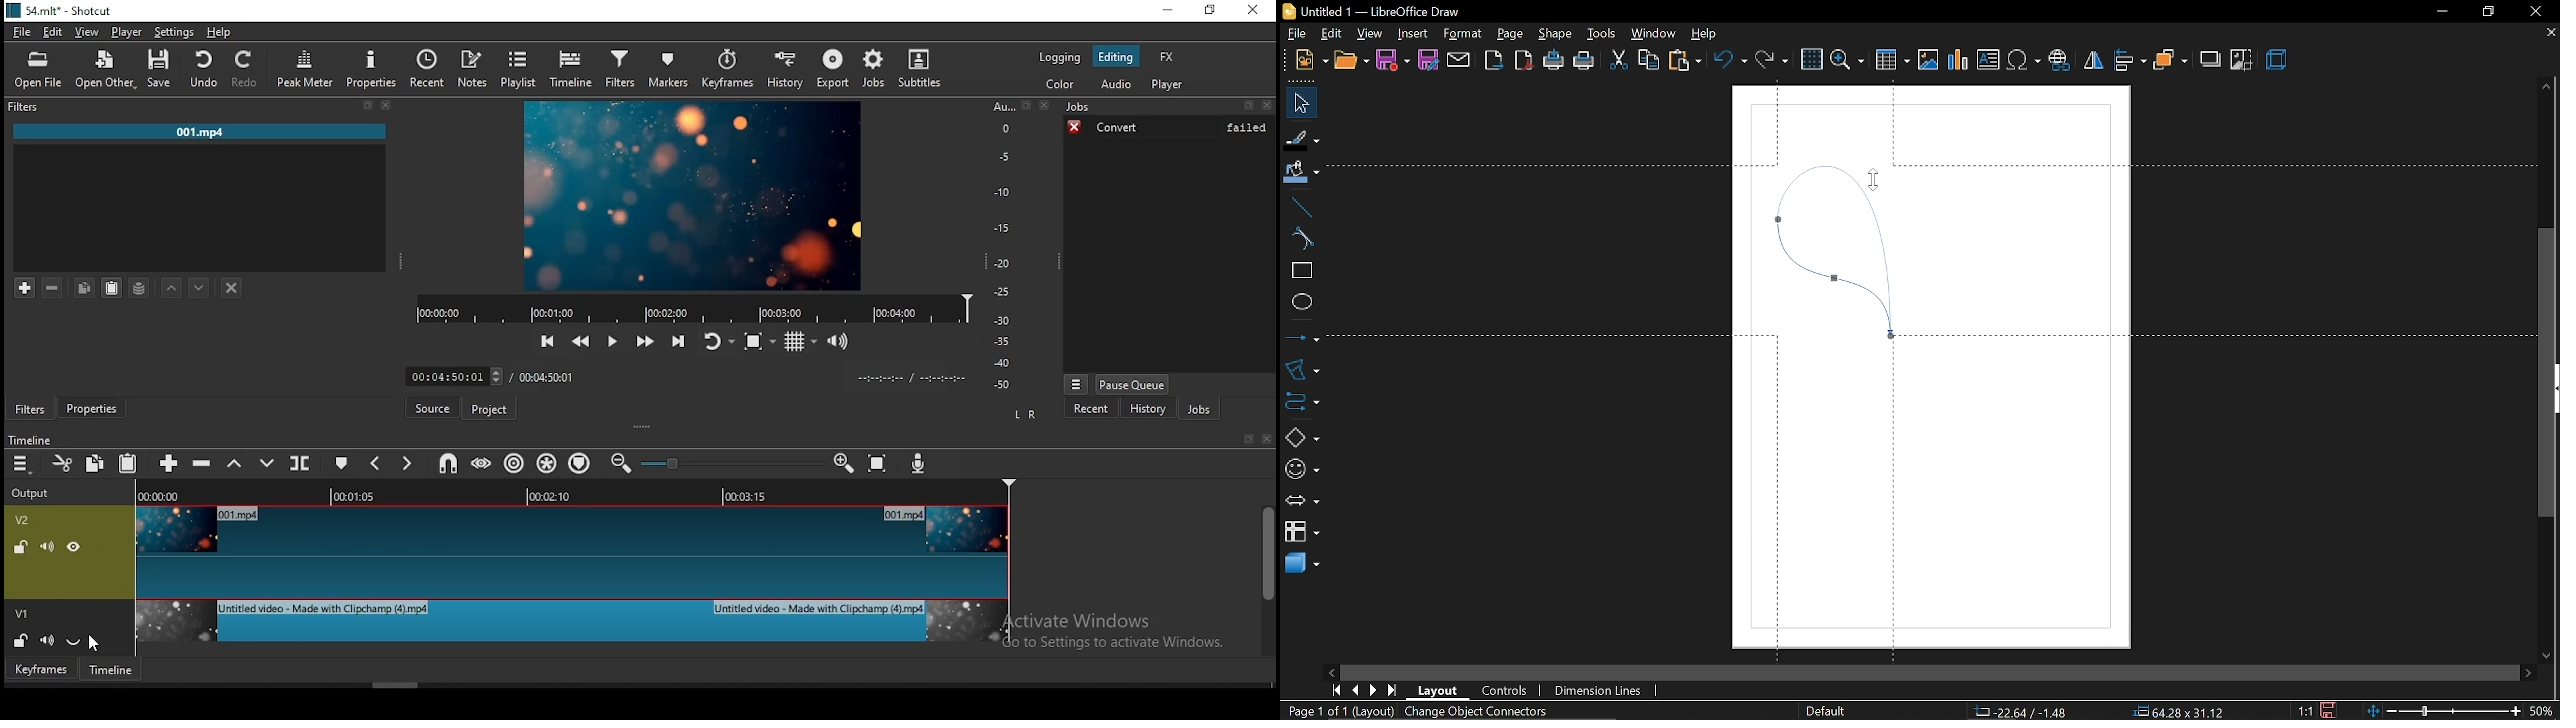 This screenshot has width=2576, height=728. What do you see at coordinates (1302, 173) in the screenshot?
I see `fill color` at bounding box center [1302, 173].